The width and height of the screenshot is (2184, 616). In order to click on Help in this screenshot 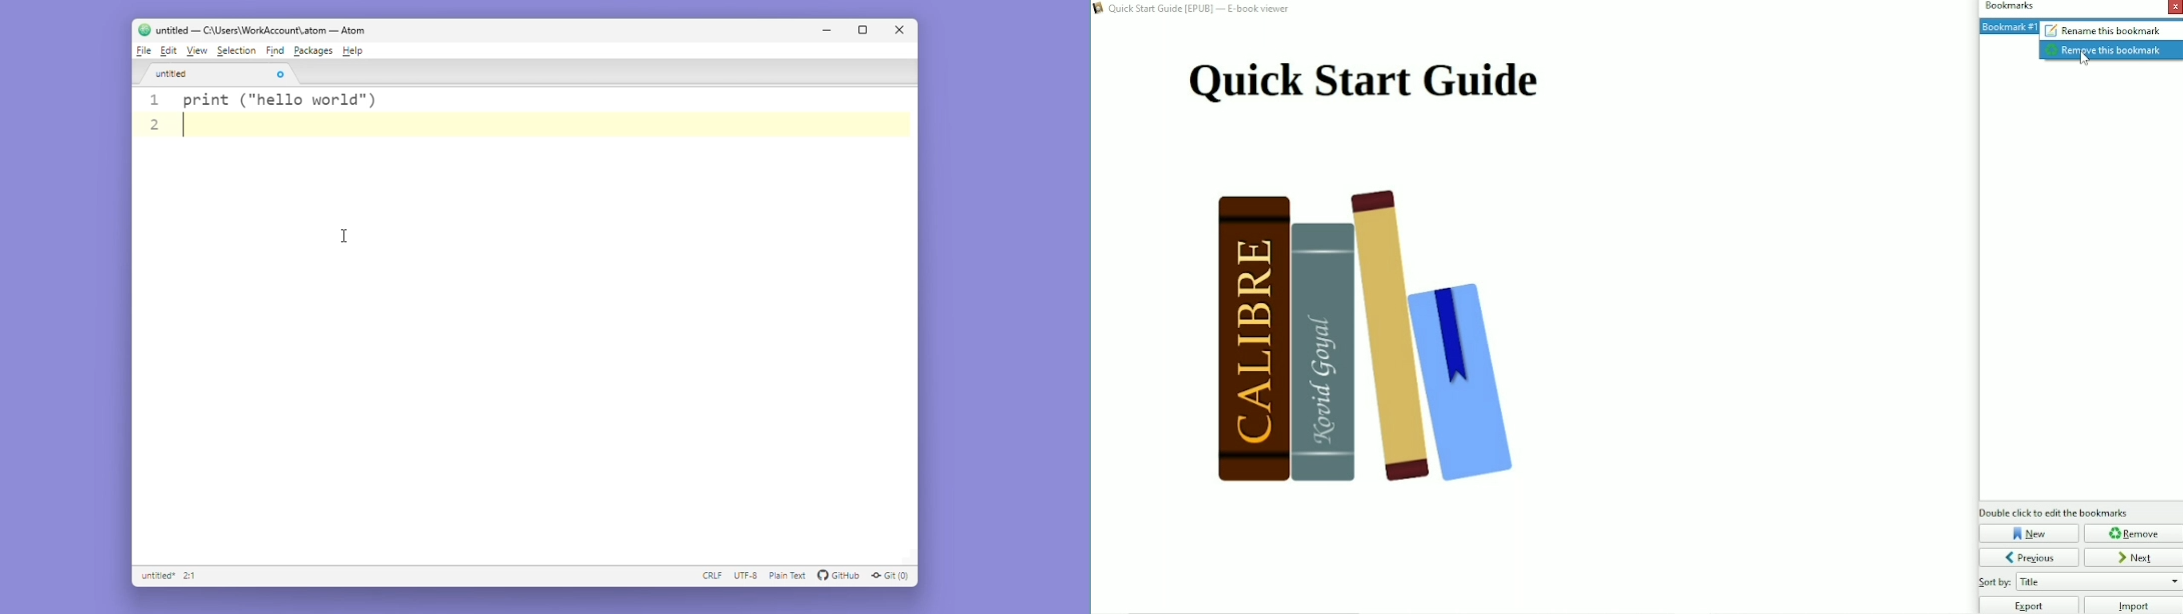, I will do `click(356, 50)`.